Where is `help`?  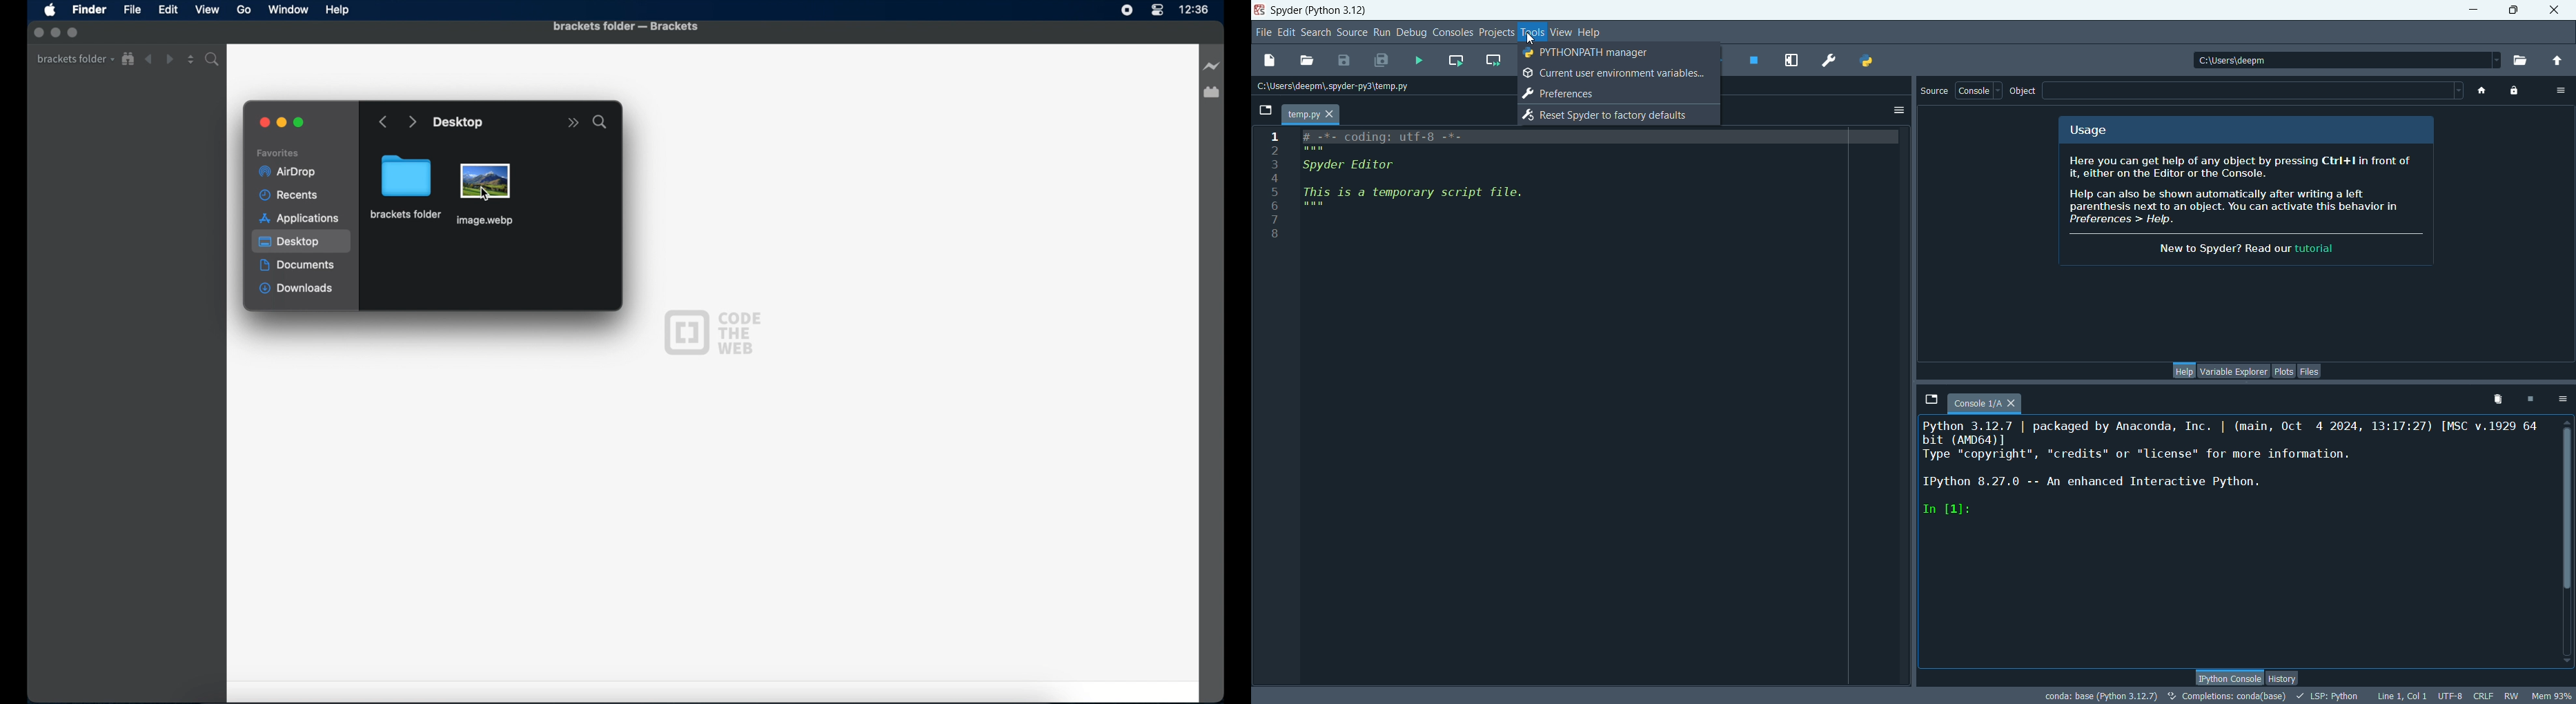
help is located at coordinates (1589, 32).